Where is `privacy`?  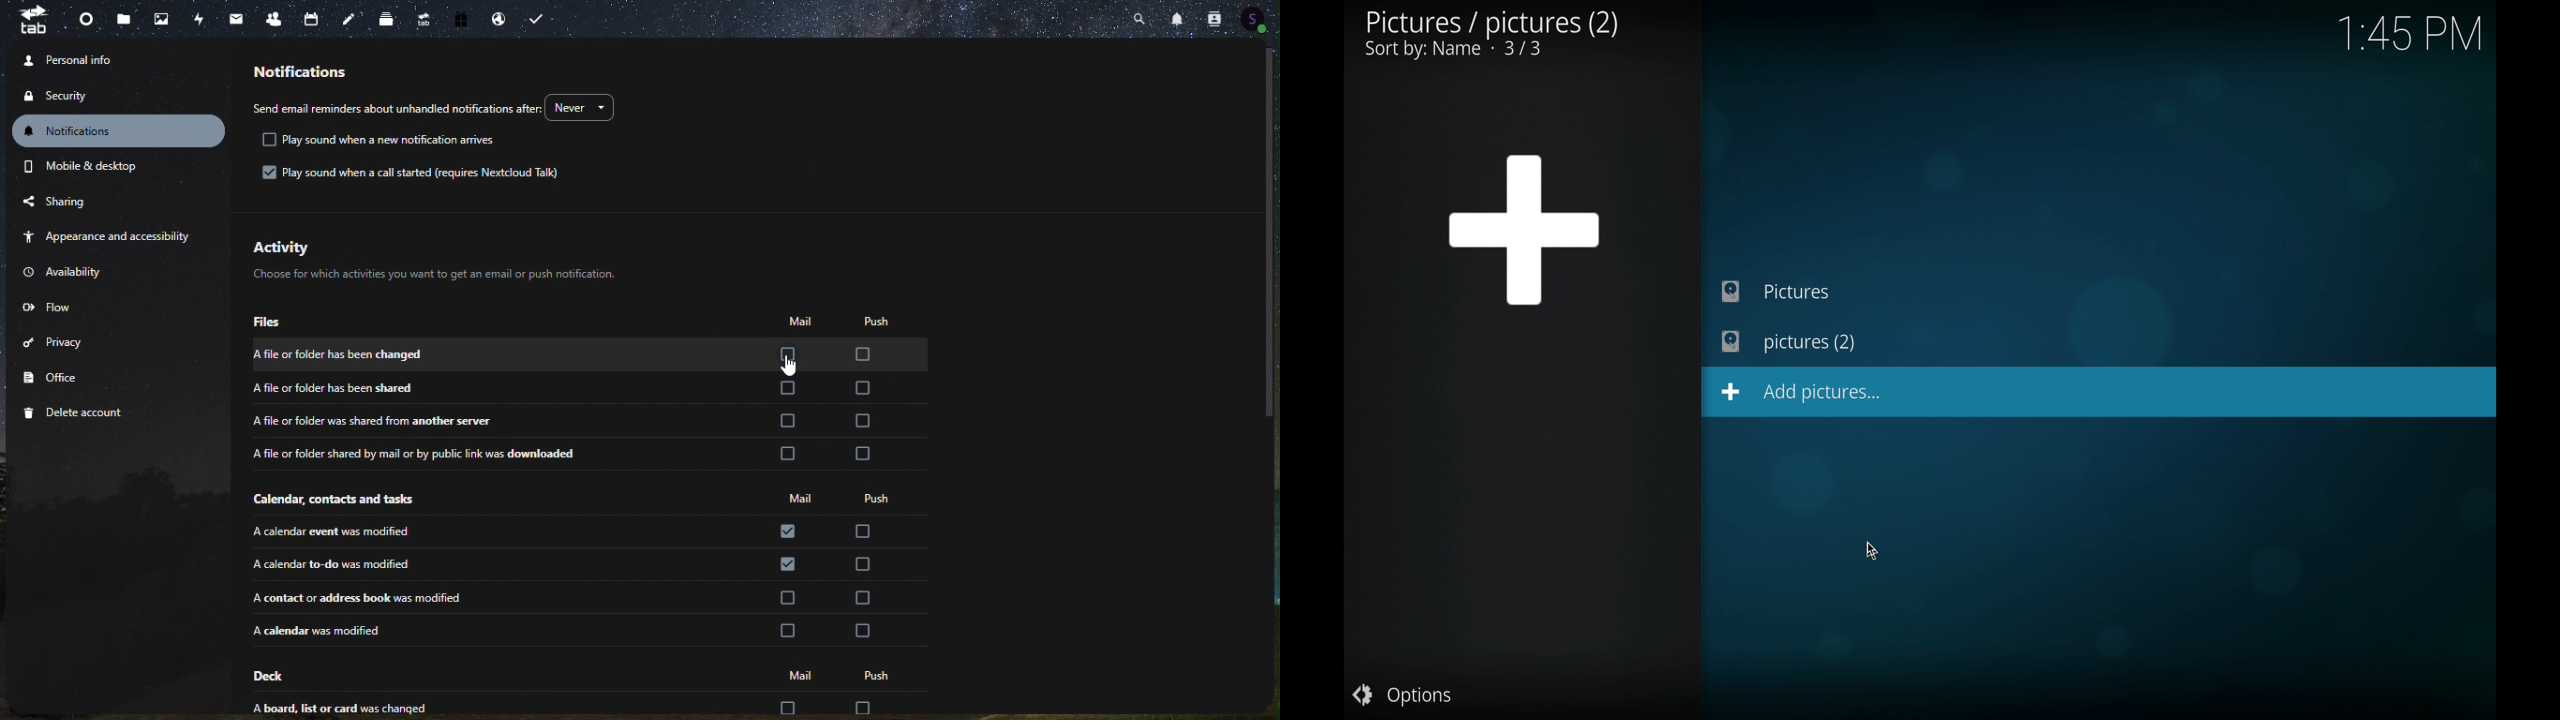
privacy is located at coordinates (73, 342).